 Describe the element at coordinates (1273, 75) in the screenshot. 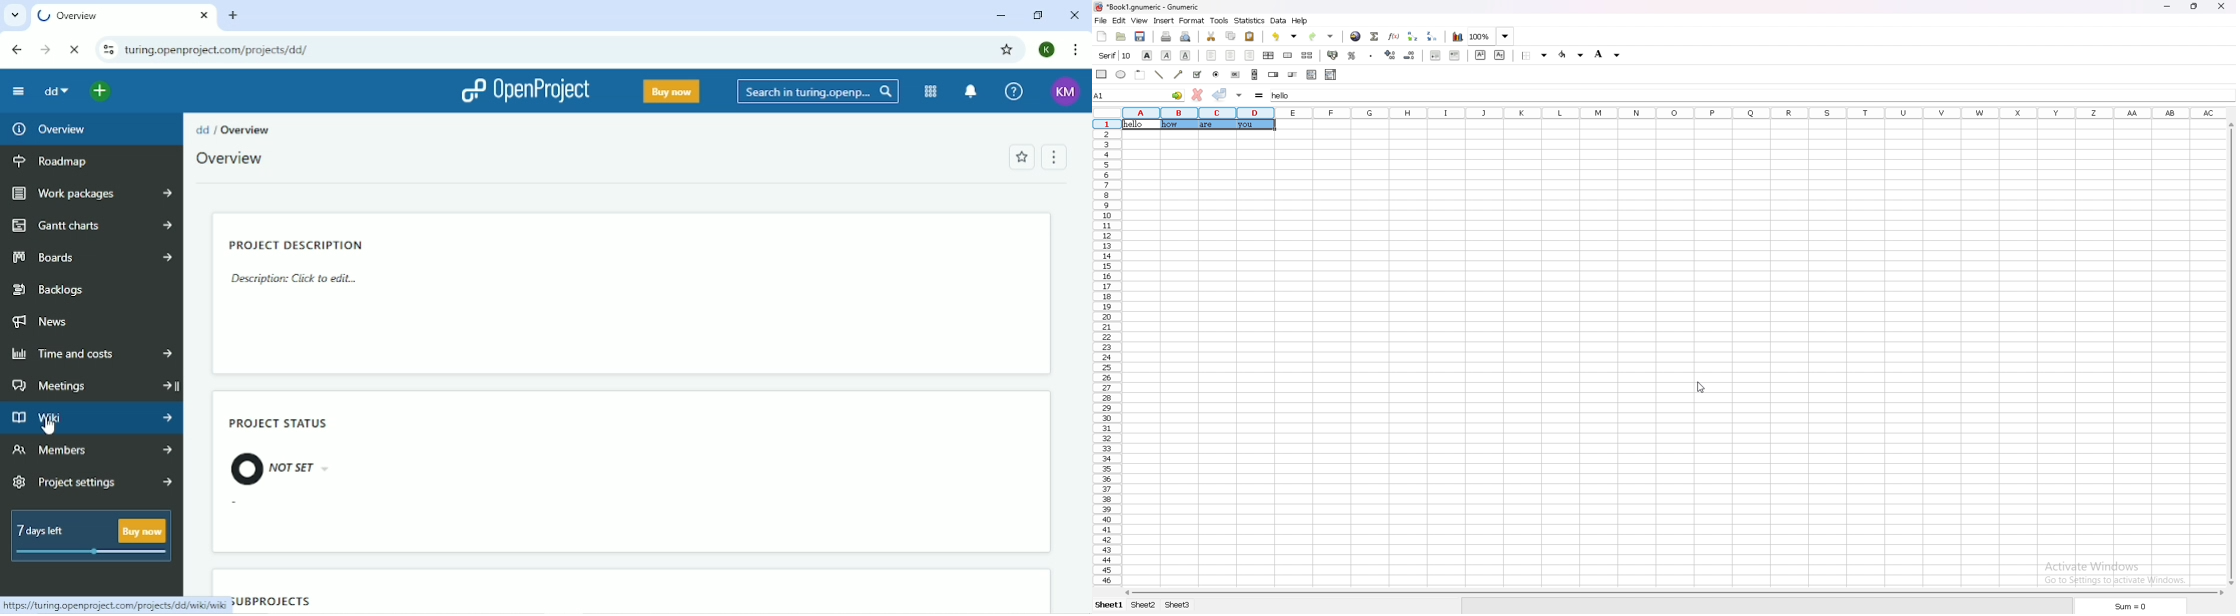

I see `spin button` at that location.